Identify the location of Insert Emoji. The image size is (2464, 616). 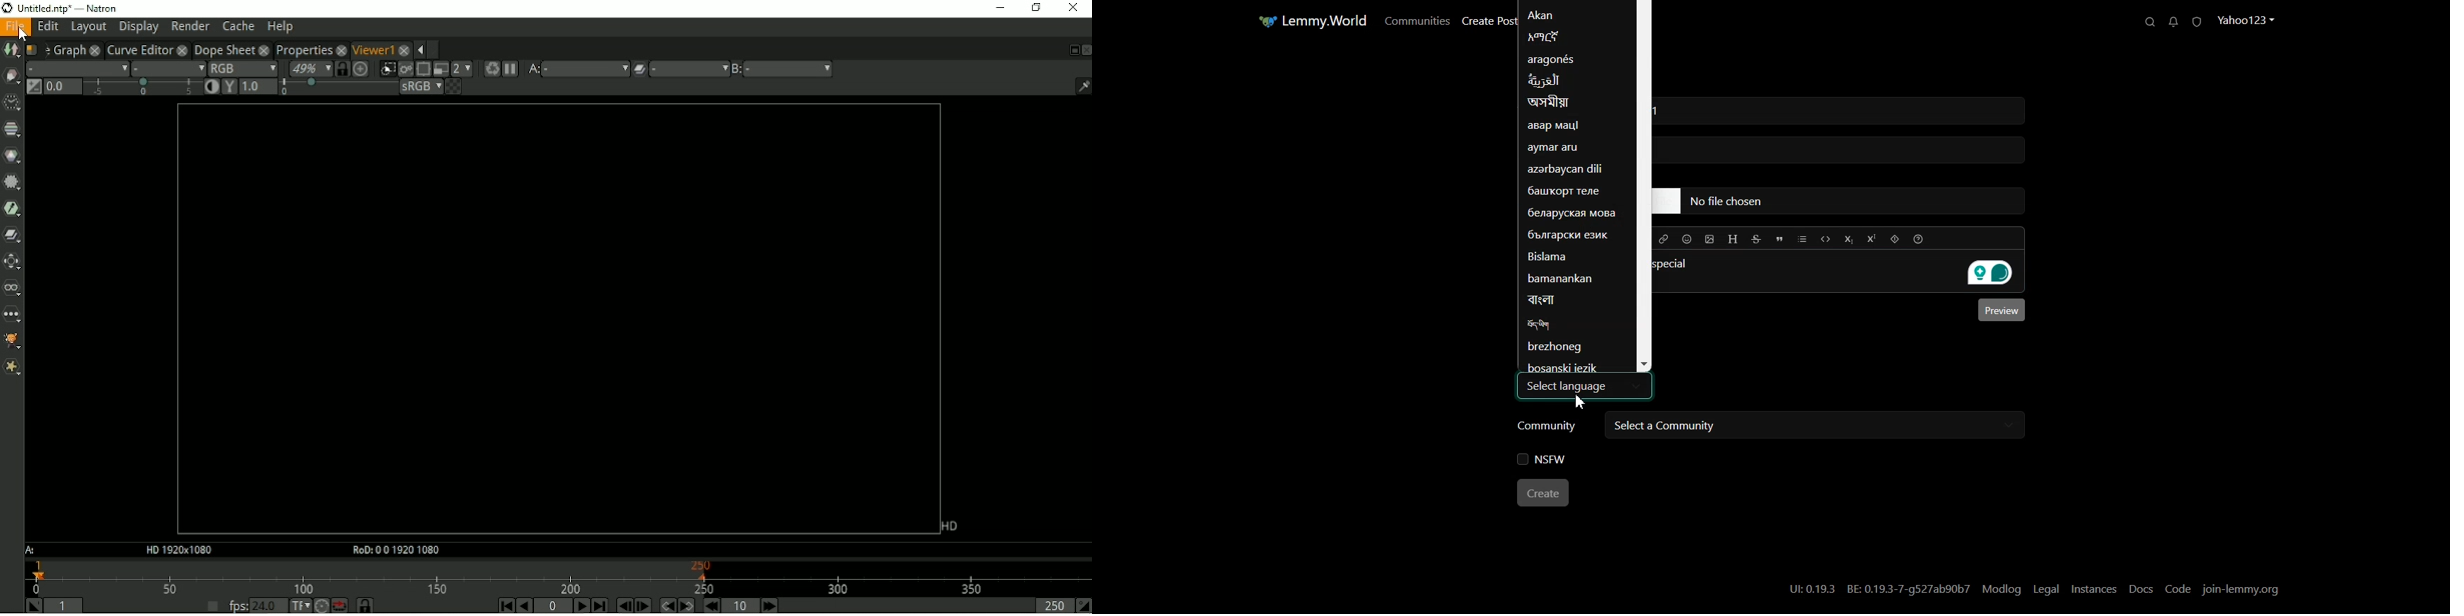
(1688, 239).